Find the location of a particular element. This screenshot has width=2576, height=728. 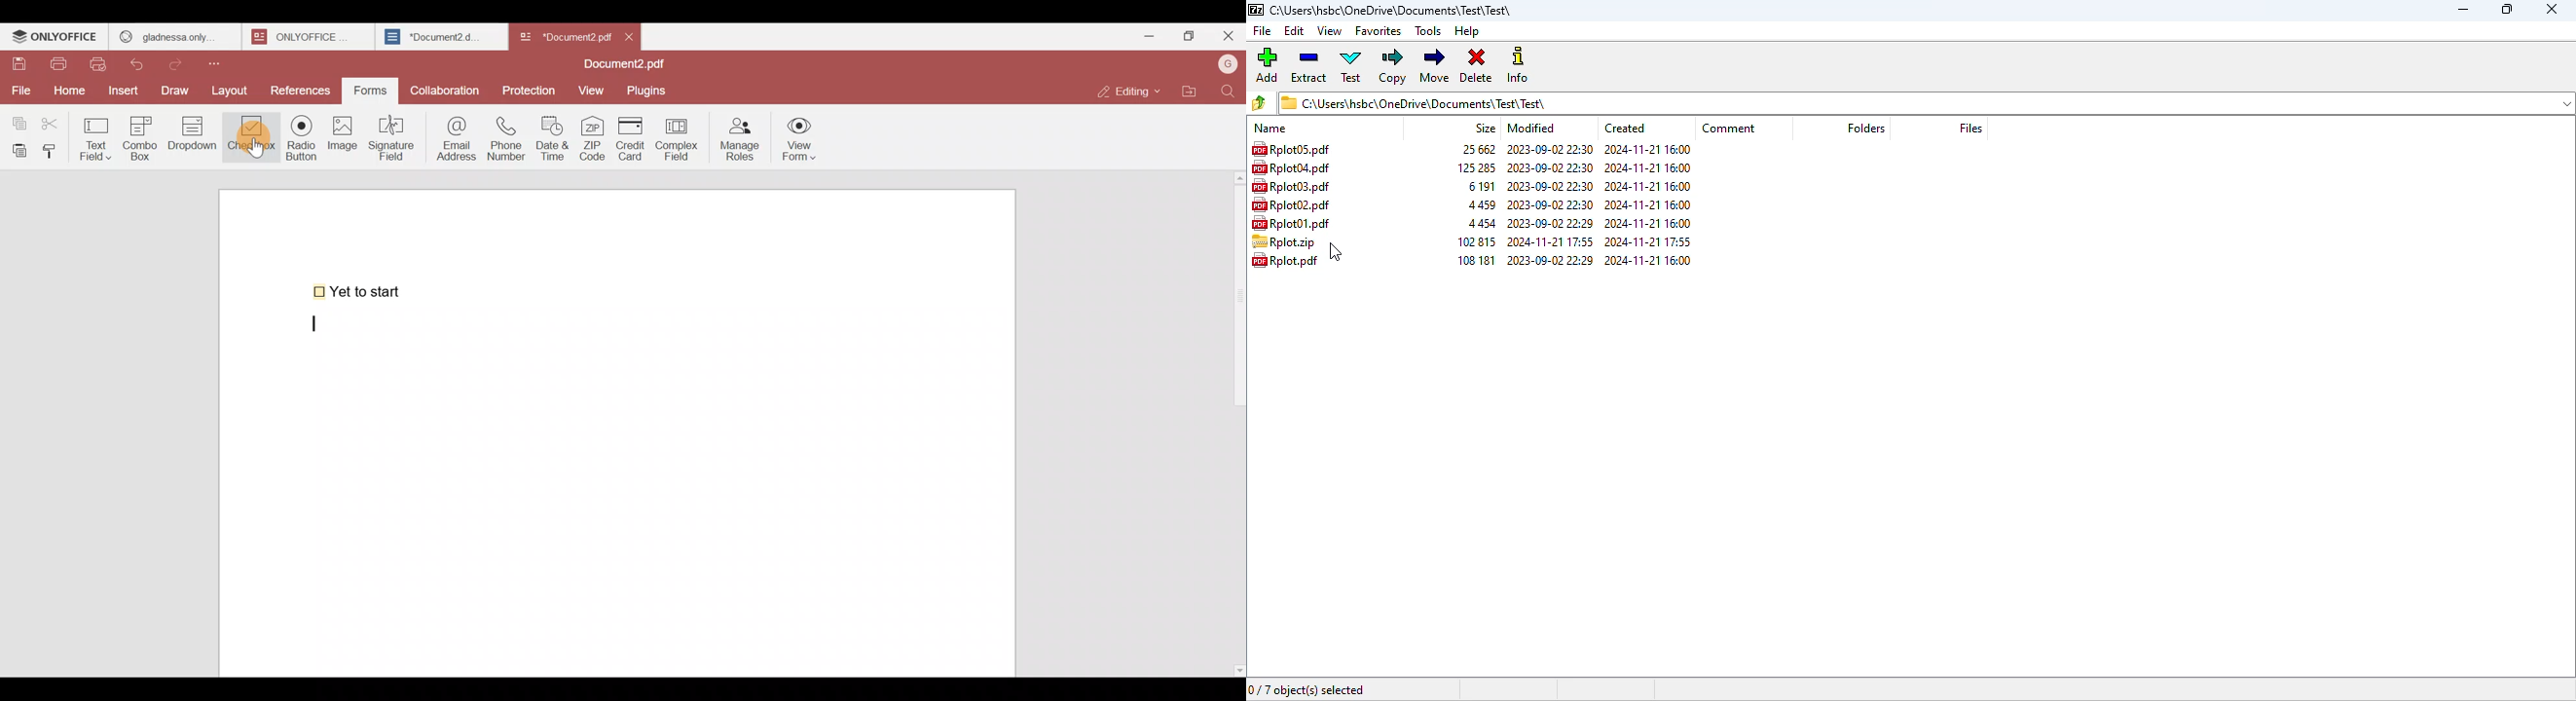

minimize is located at coordinates (2464, 9).